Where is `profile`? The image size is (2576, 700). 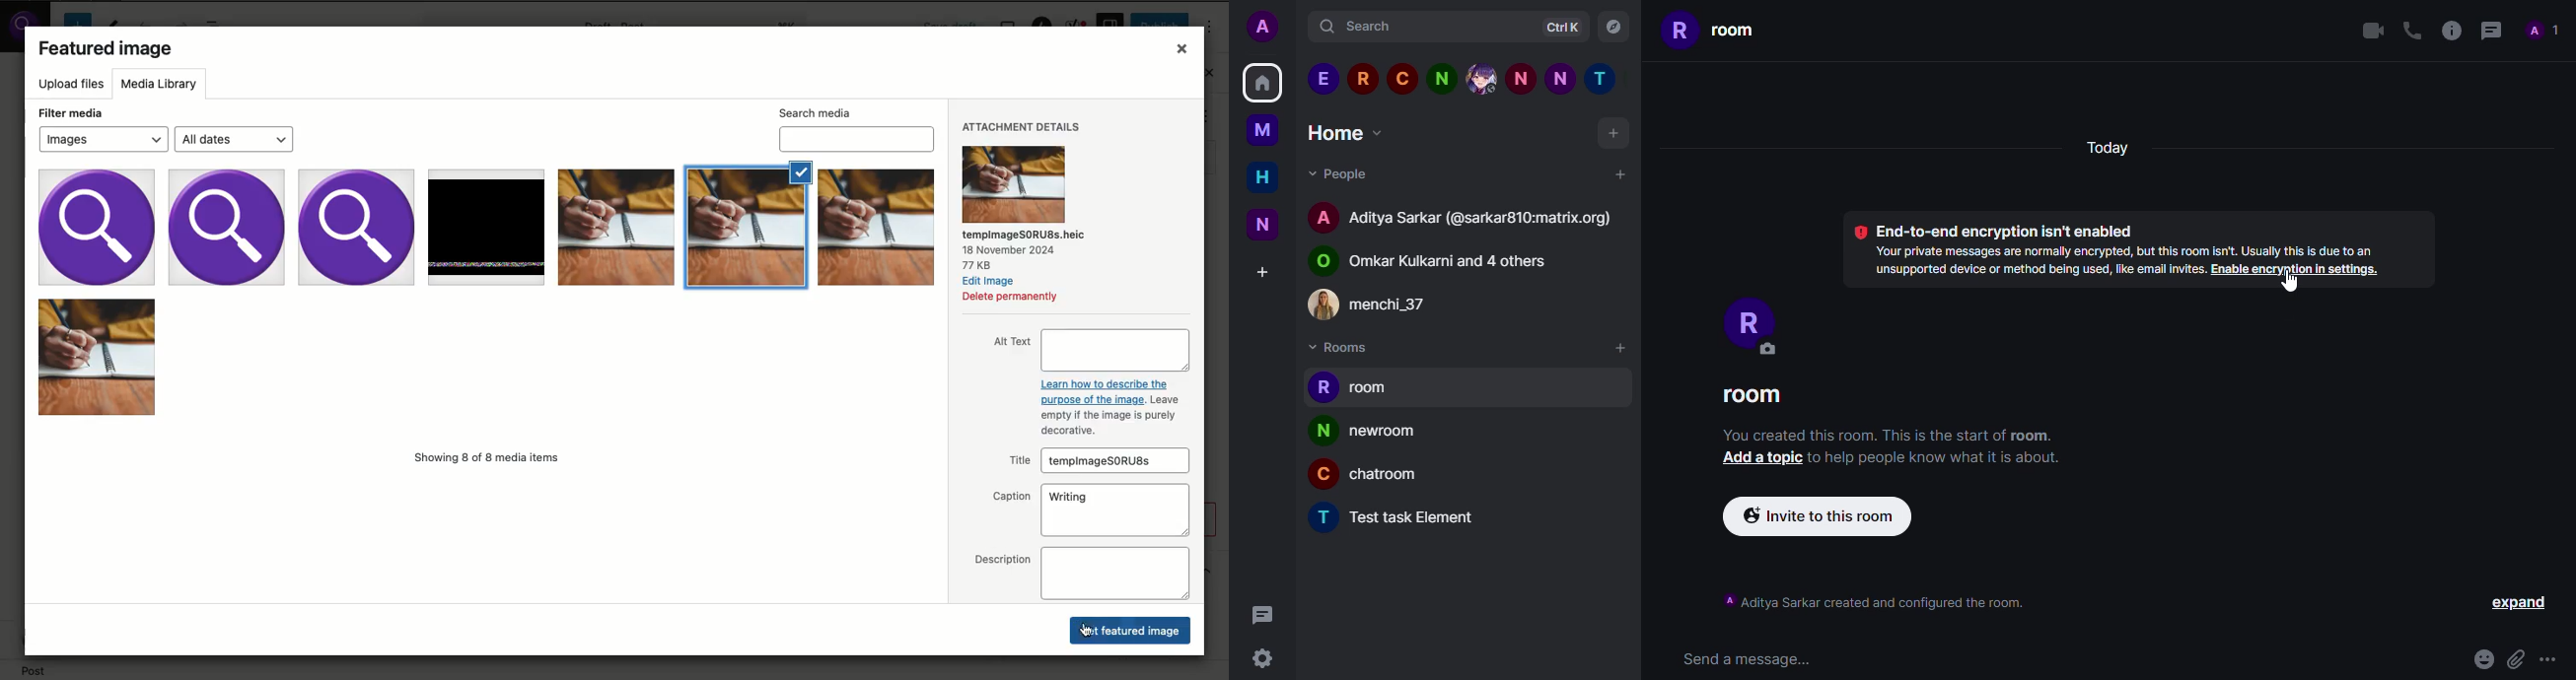 profile is located at coordinates (1320, 477).